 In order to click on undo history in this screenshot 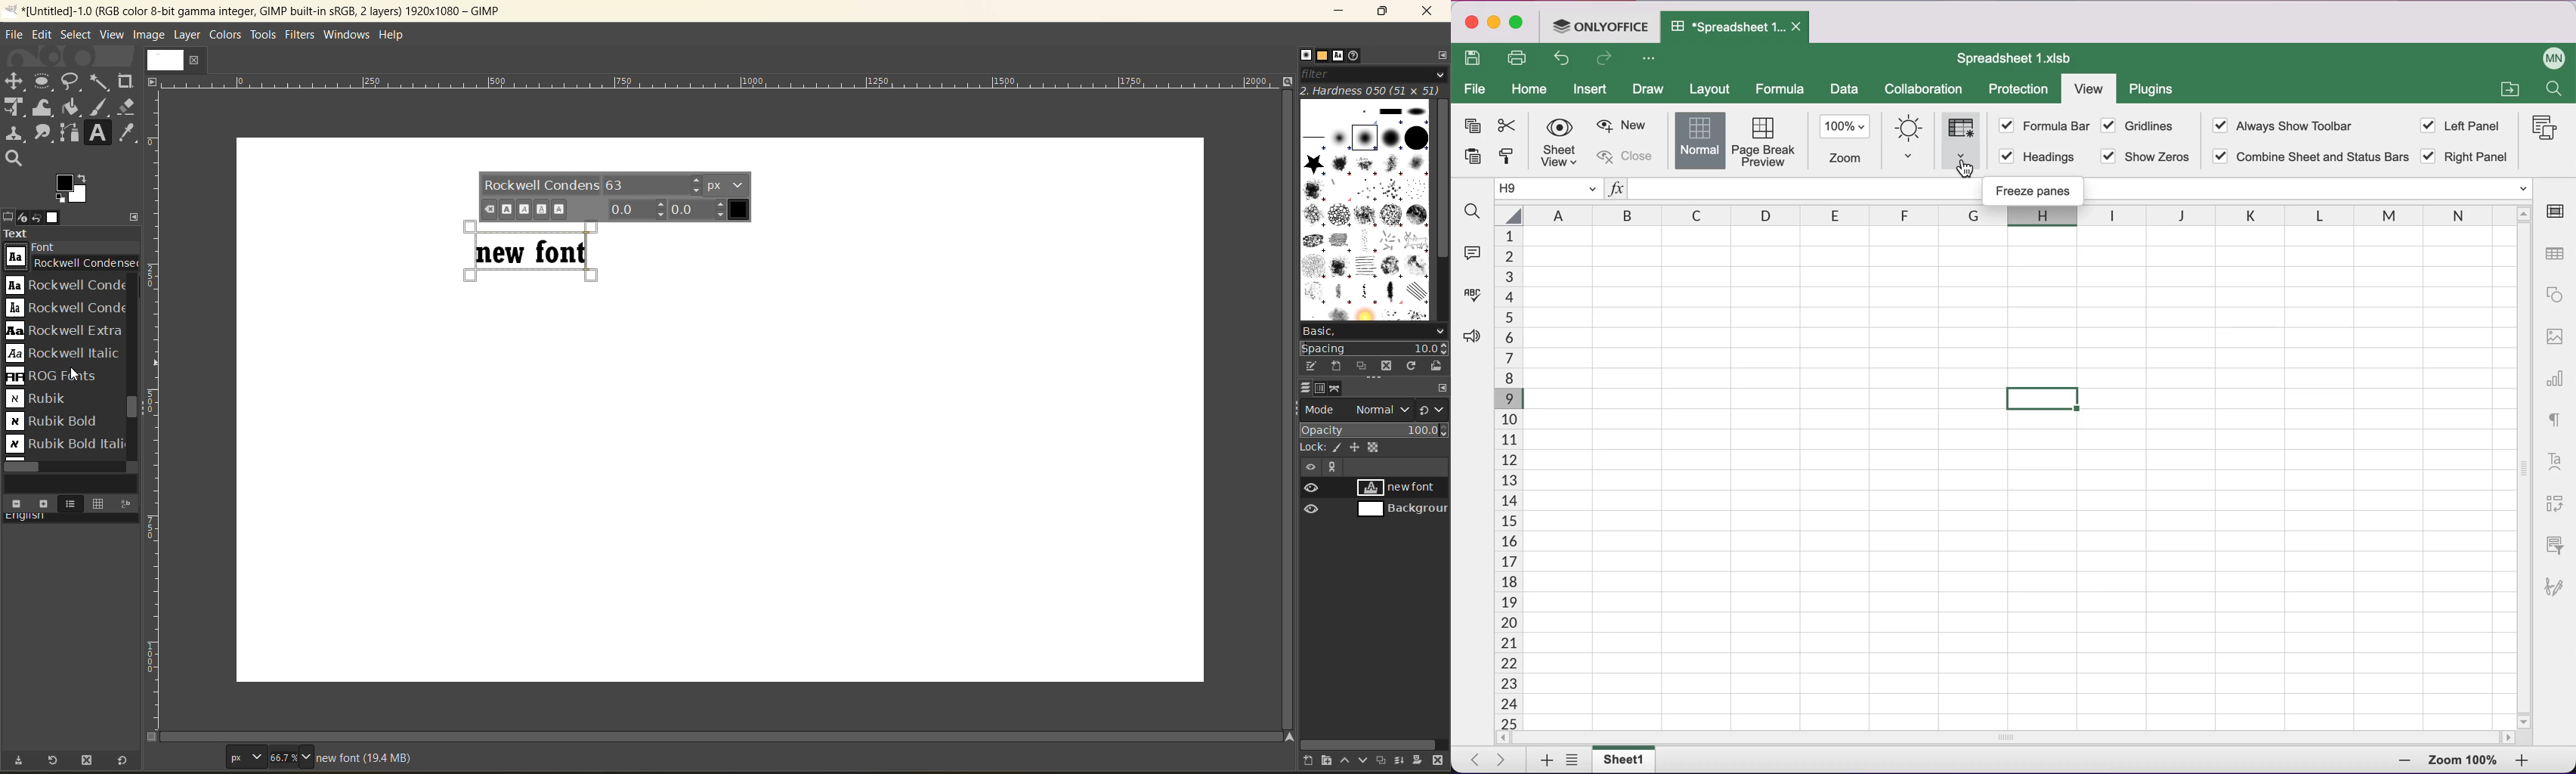, I will do `click(36, 218)`.